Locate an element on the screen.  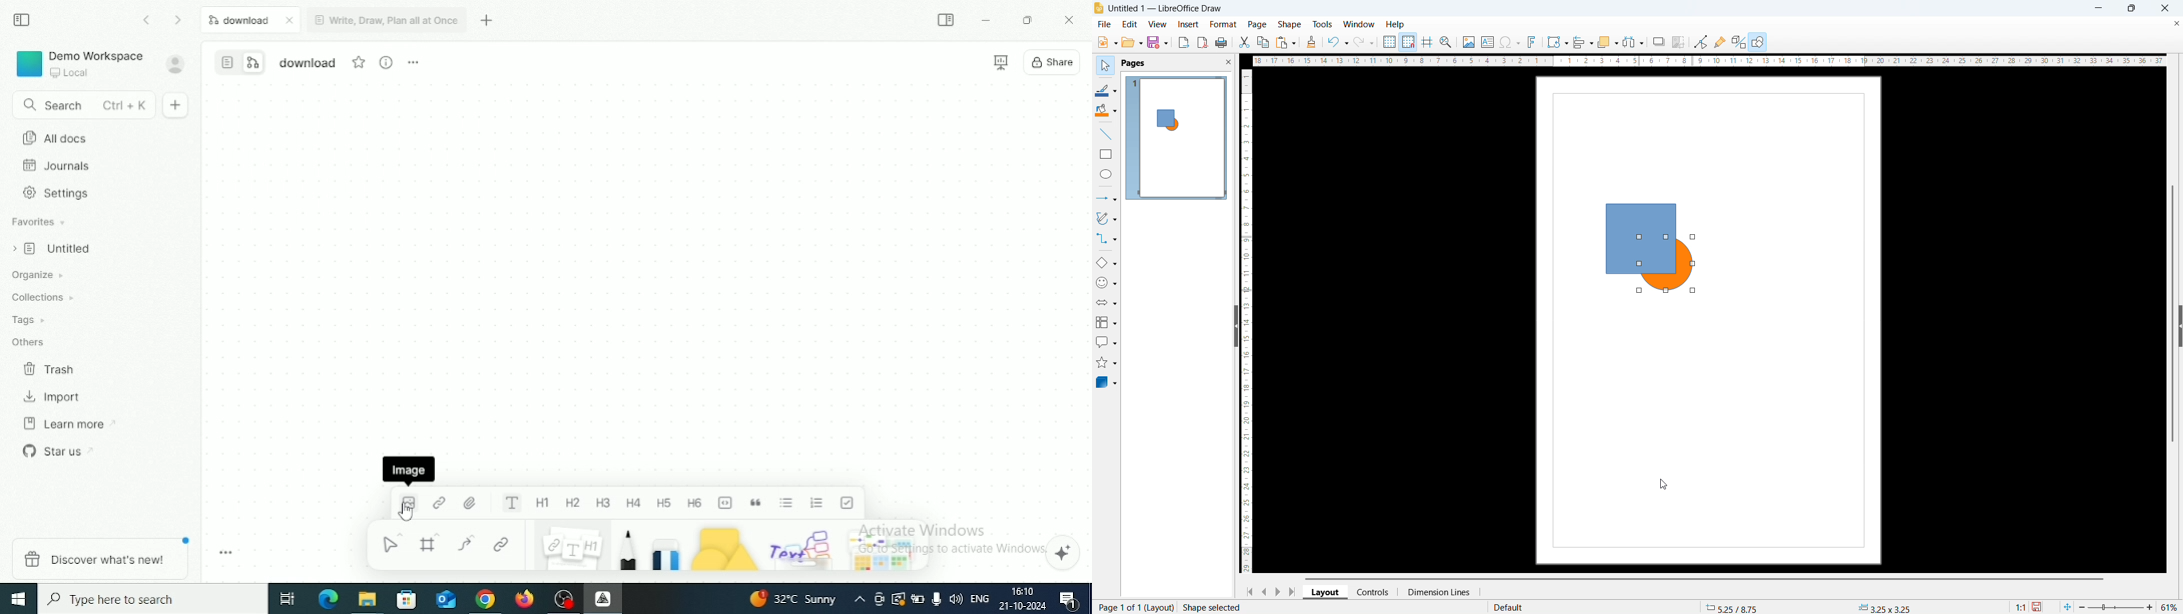
Code block is located at coordinates (726, 503).